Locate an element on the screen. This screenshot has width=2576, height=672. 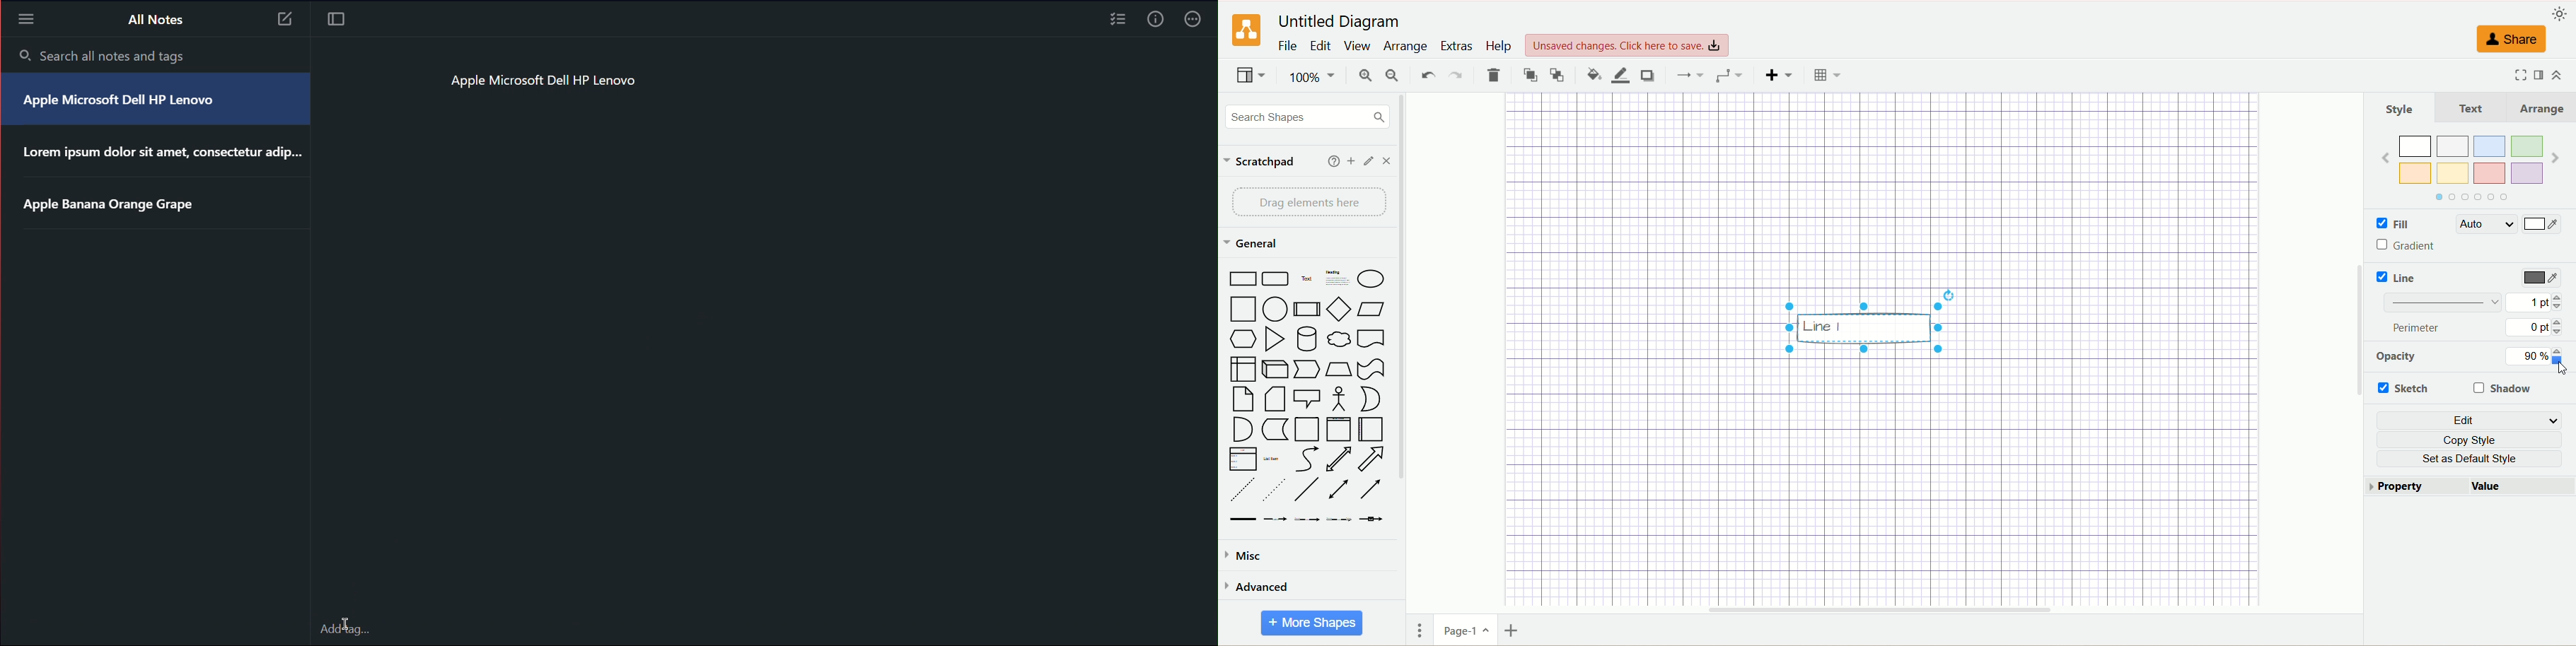
insert is located at coordinates (1776, 75).